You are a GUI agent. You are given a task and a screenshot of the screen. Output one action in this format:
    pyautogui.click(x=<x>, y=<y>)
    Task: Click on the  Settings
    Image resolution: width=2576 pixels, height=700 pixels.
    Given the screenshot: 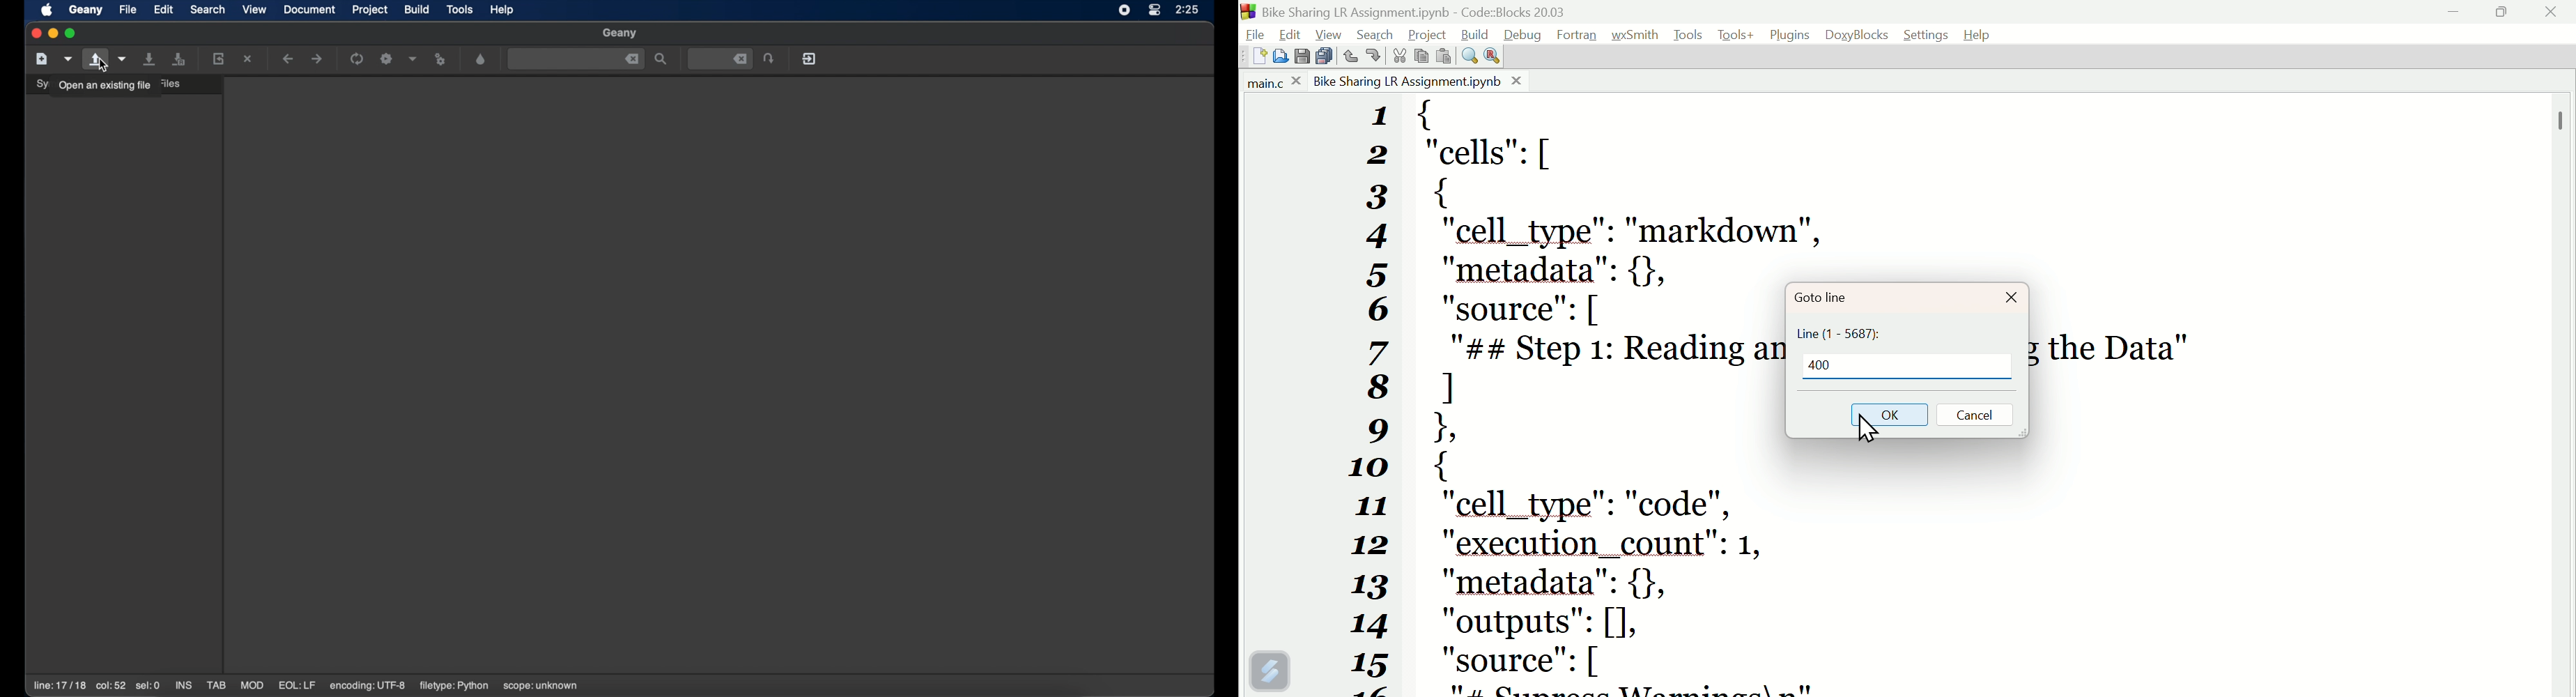 What is the action you would take?
    pyautogui.click(x=1928, y=36)
    